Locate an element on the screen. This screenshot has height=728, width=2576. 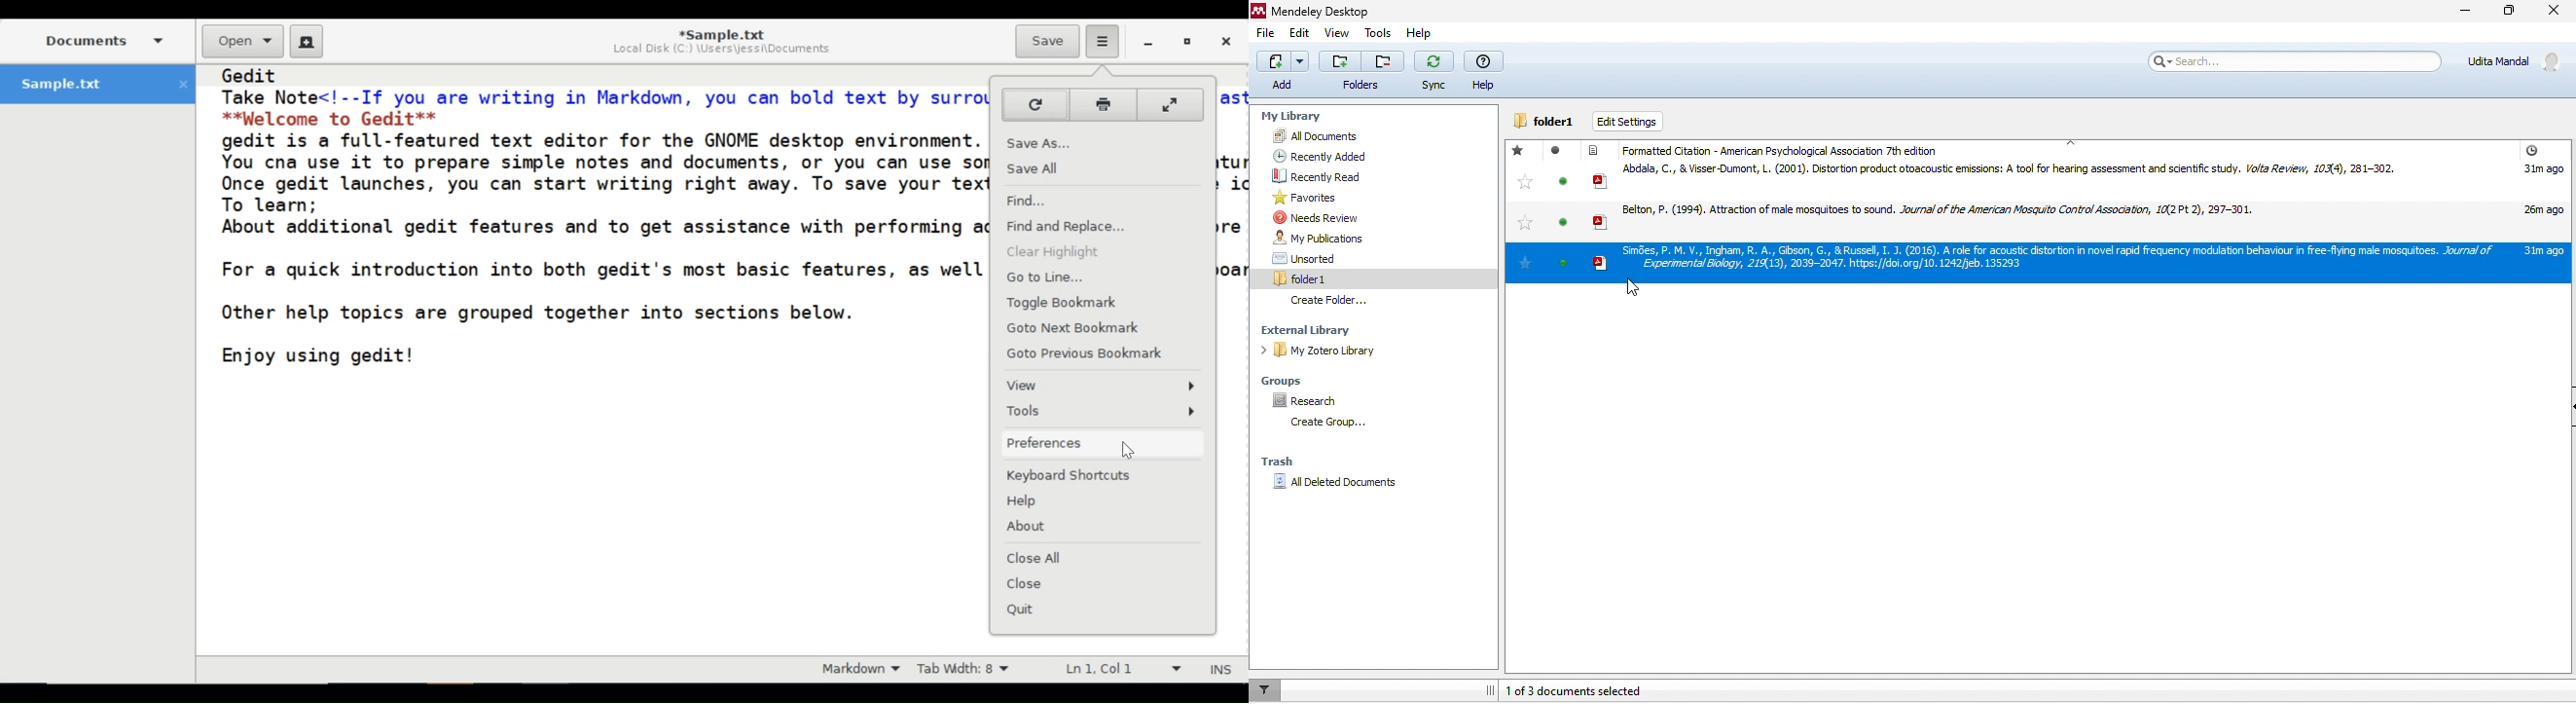
trash is located at coordinates (1281, 460).